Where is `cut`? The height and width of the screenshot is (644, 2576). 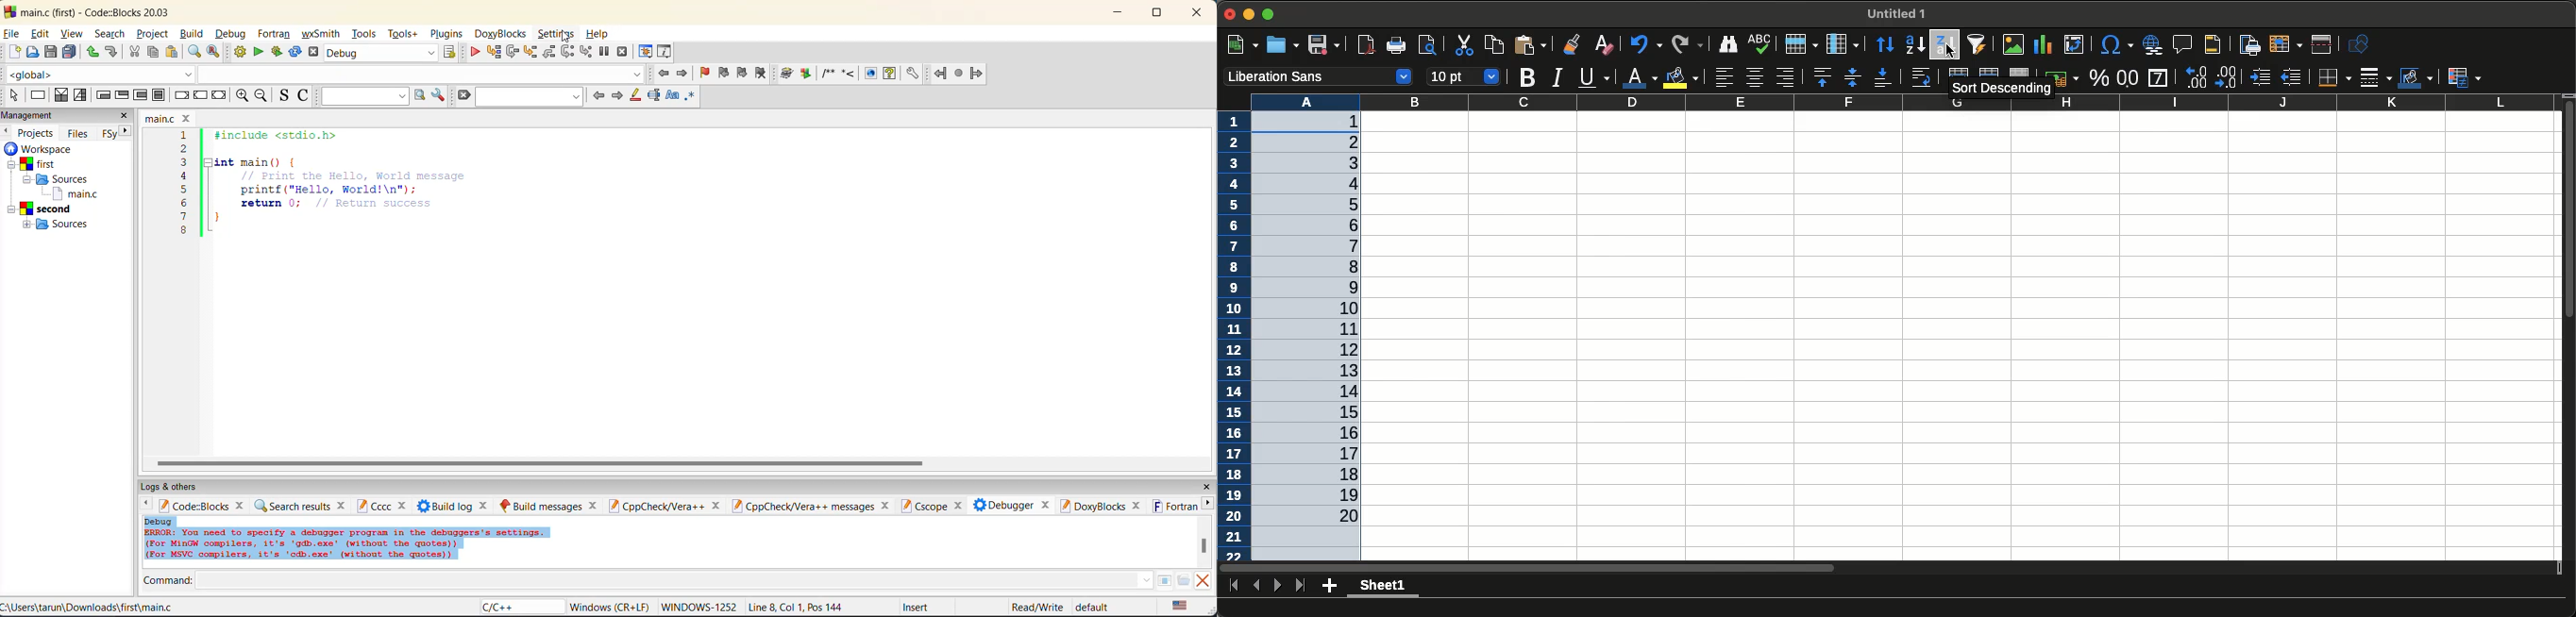
cut is located at coordinates (135, 52).